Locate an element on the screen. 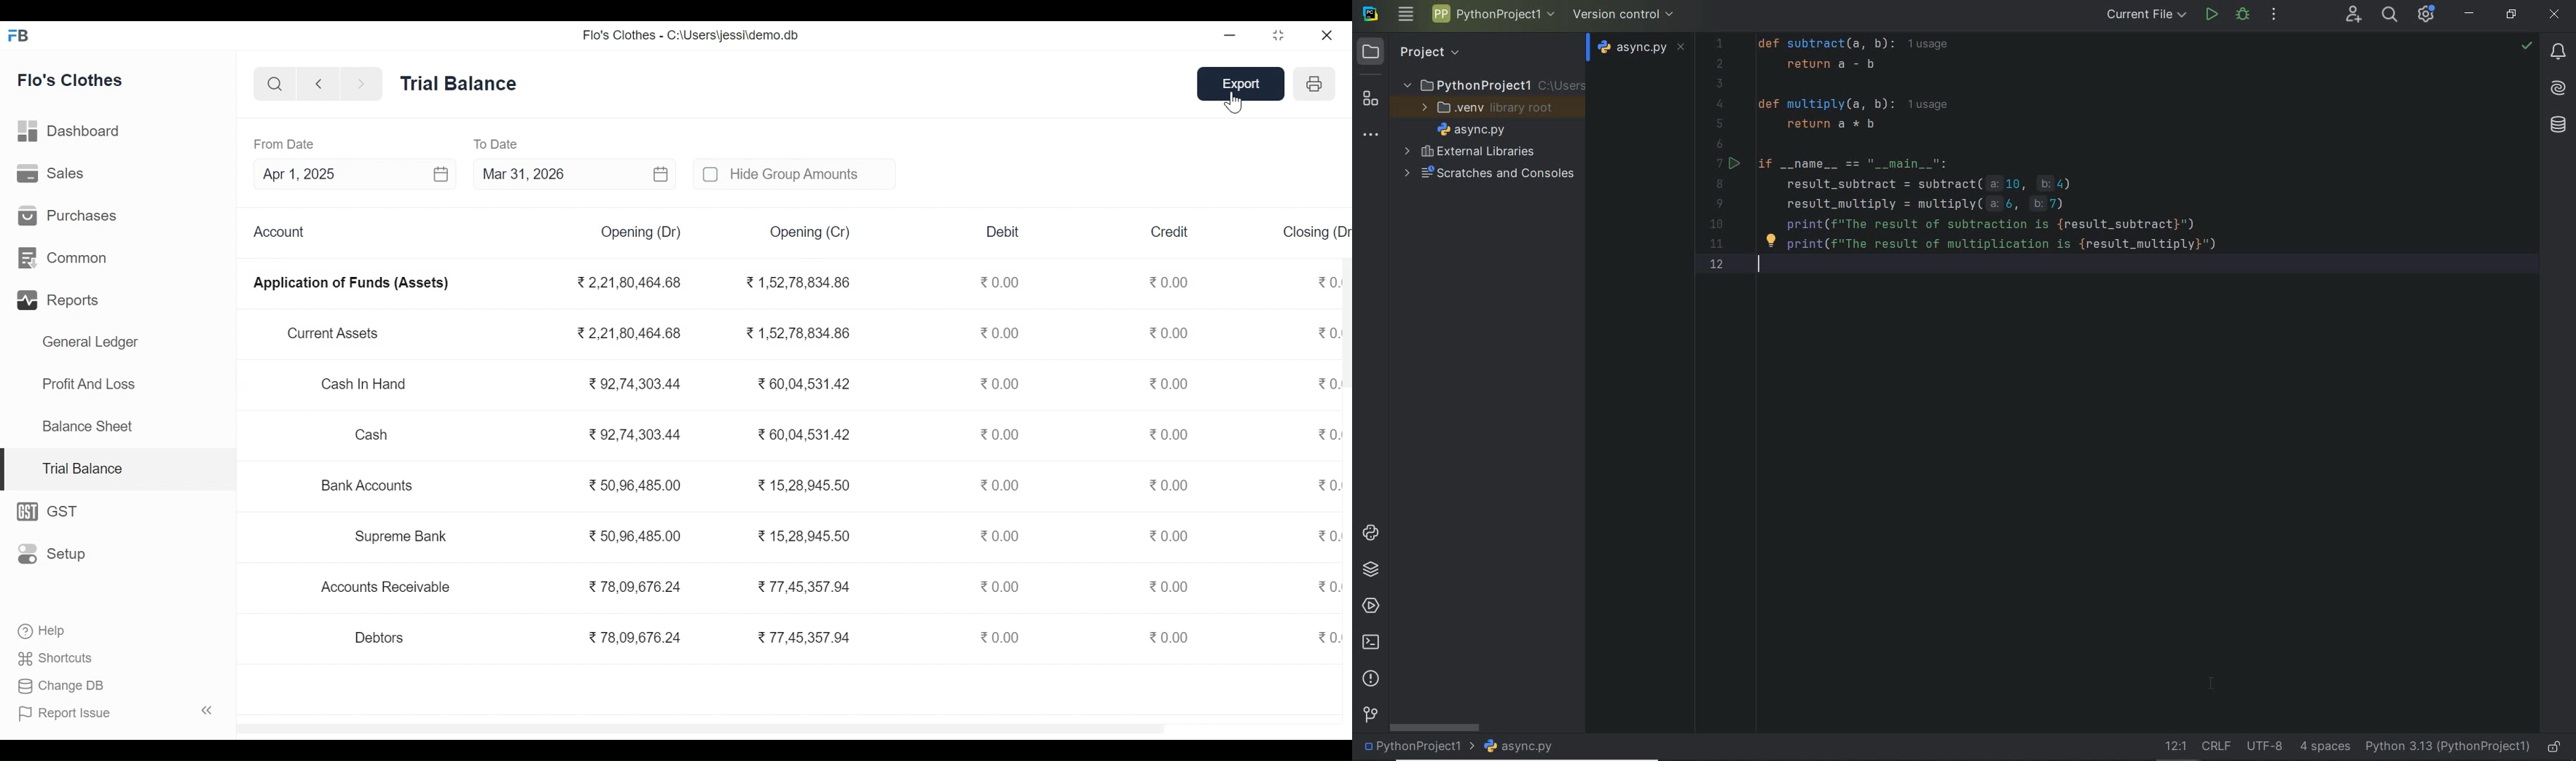 Image resolution: width=2576 pixels, height=784 pixels. 0.00 is located at coordinates (1327, 636).